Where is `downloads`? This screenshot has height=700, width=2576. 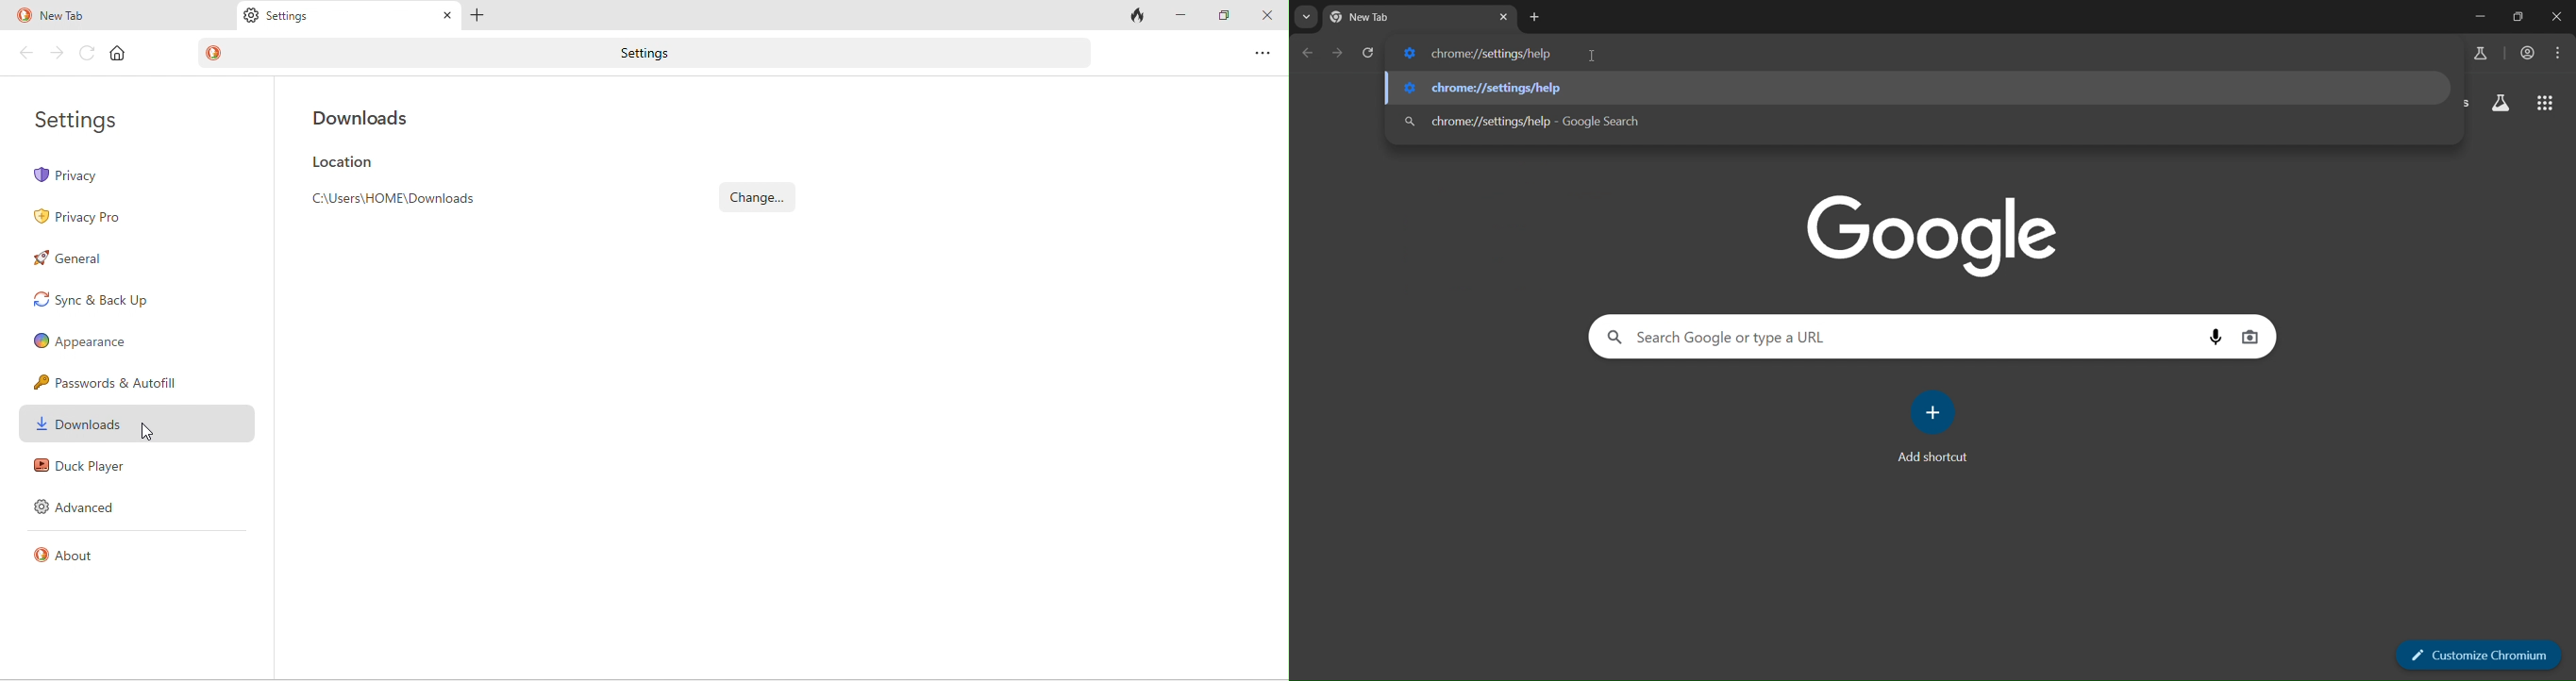 downloads is located at coordinates (110, 430).